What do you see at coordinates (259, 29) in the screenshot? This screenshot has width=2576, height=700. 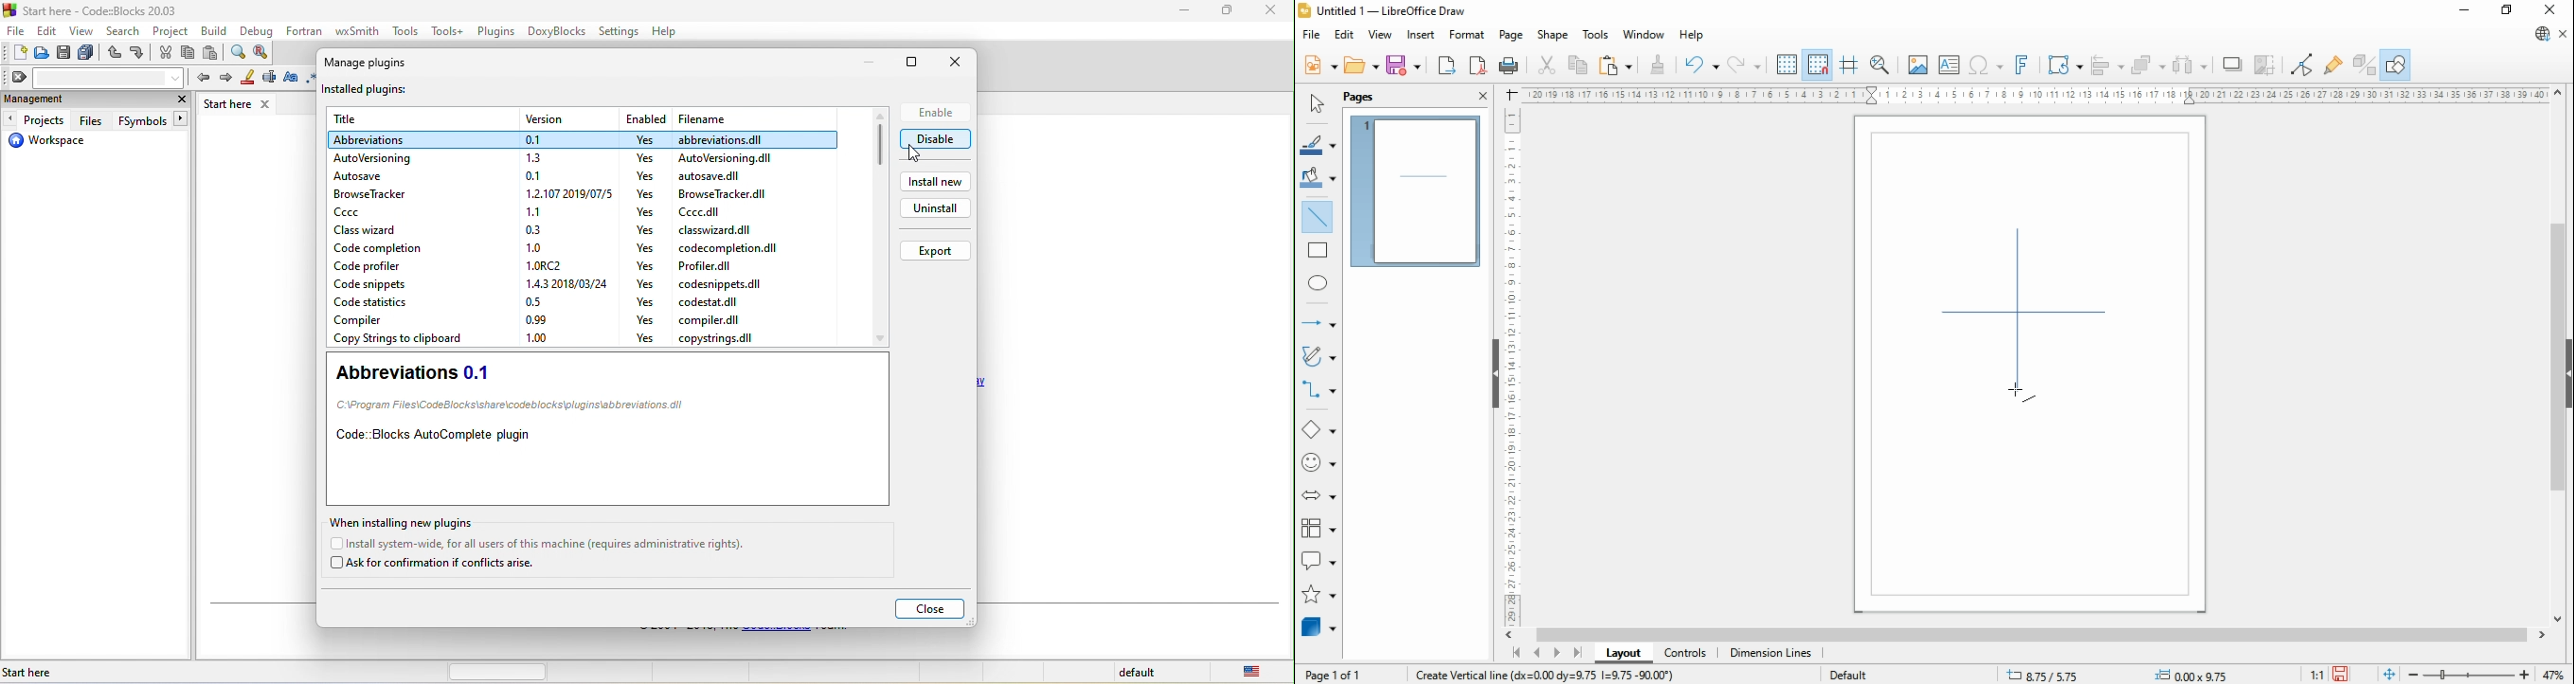 I see `debug` at bounding box center [259, 29].